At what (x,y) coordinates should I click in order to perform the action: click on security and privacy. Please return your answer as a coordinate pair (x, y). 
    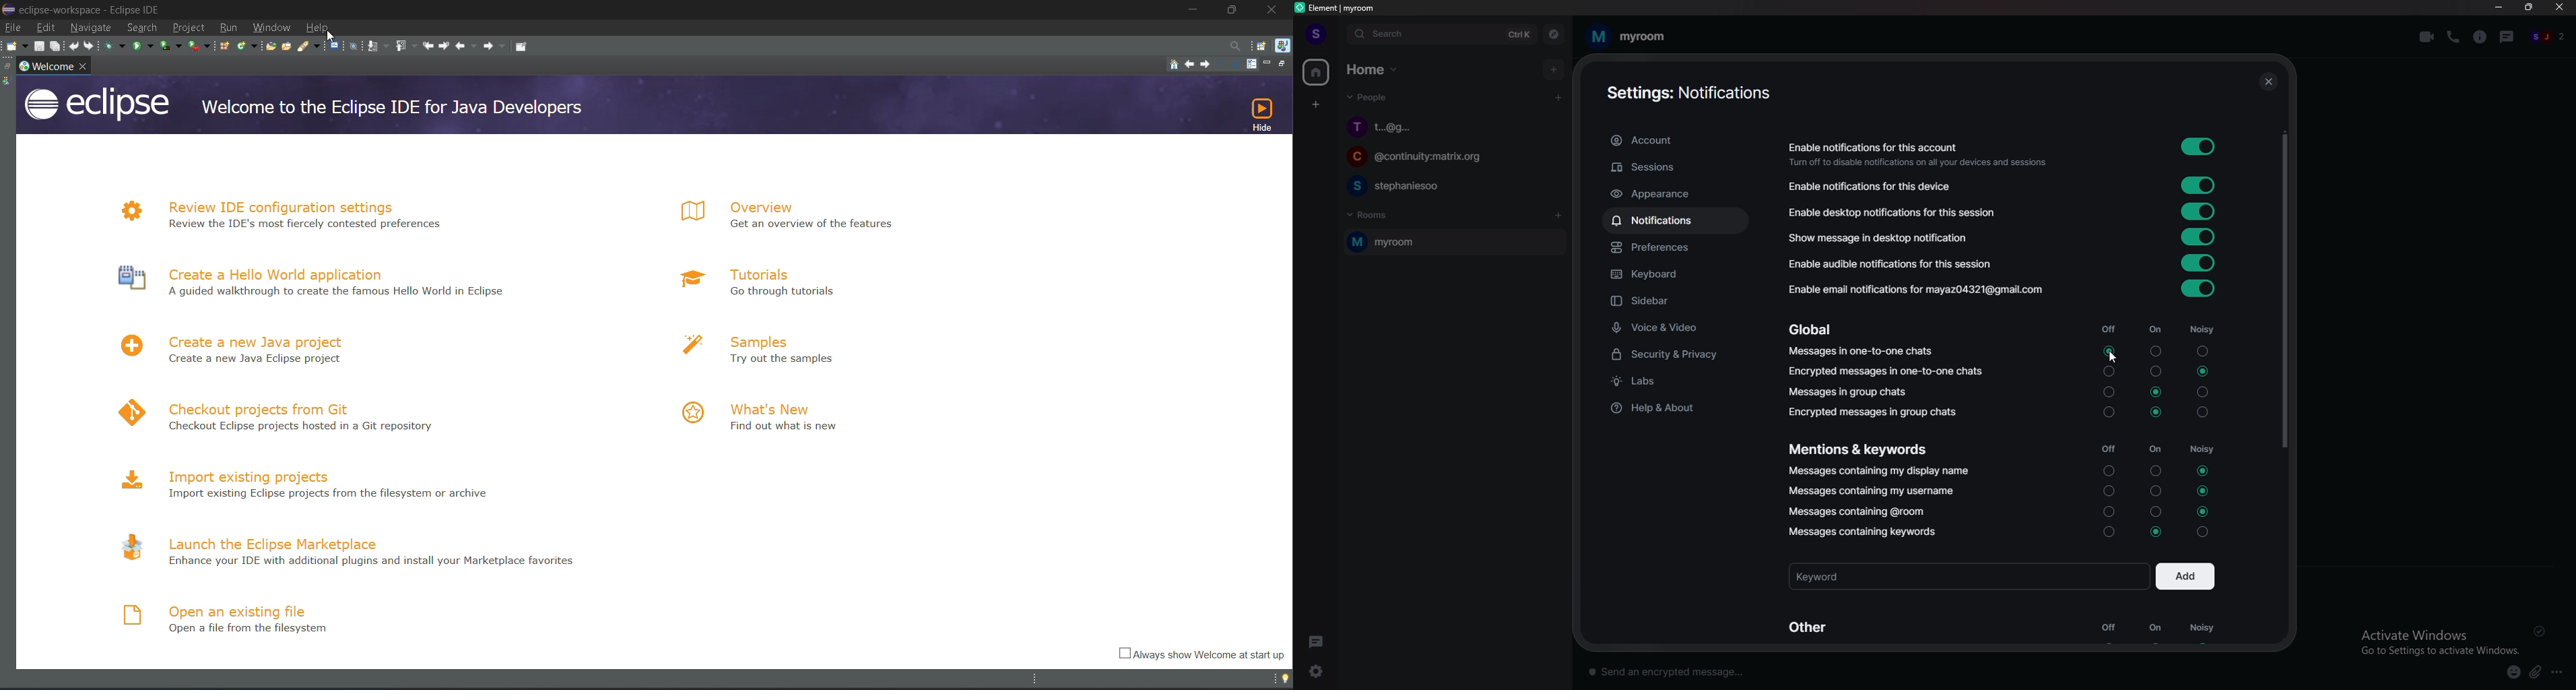
    Looking at the image, I should click on (1680, 354).